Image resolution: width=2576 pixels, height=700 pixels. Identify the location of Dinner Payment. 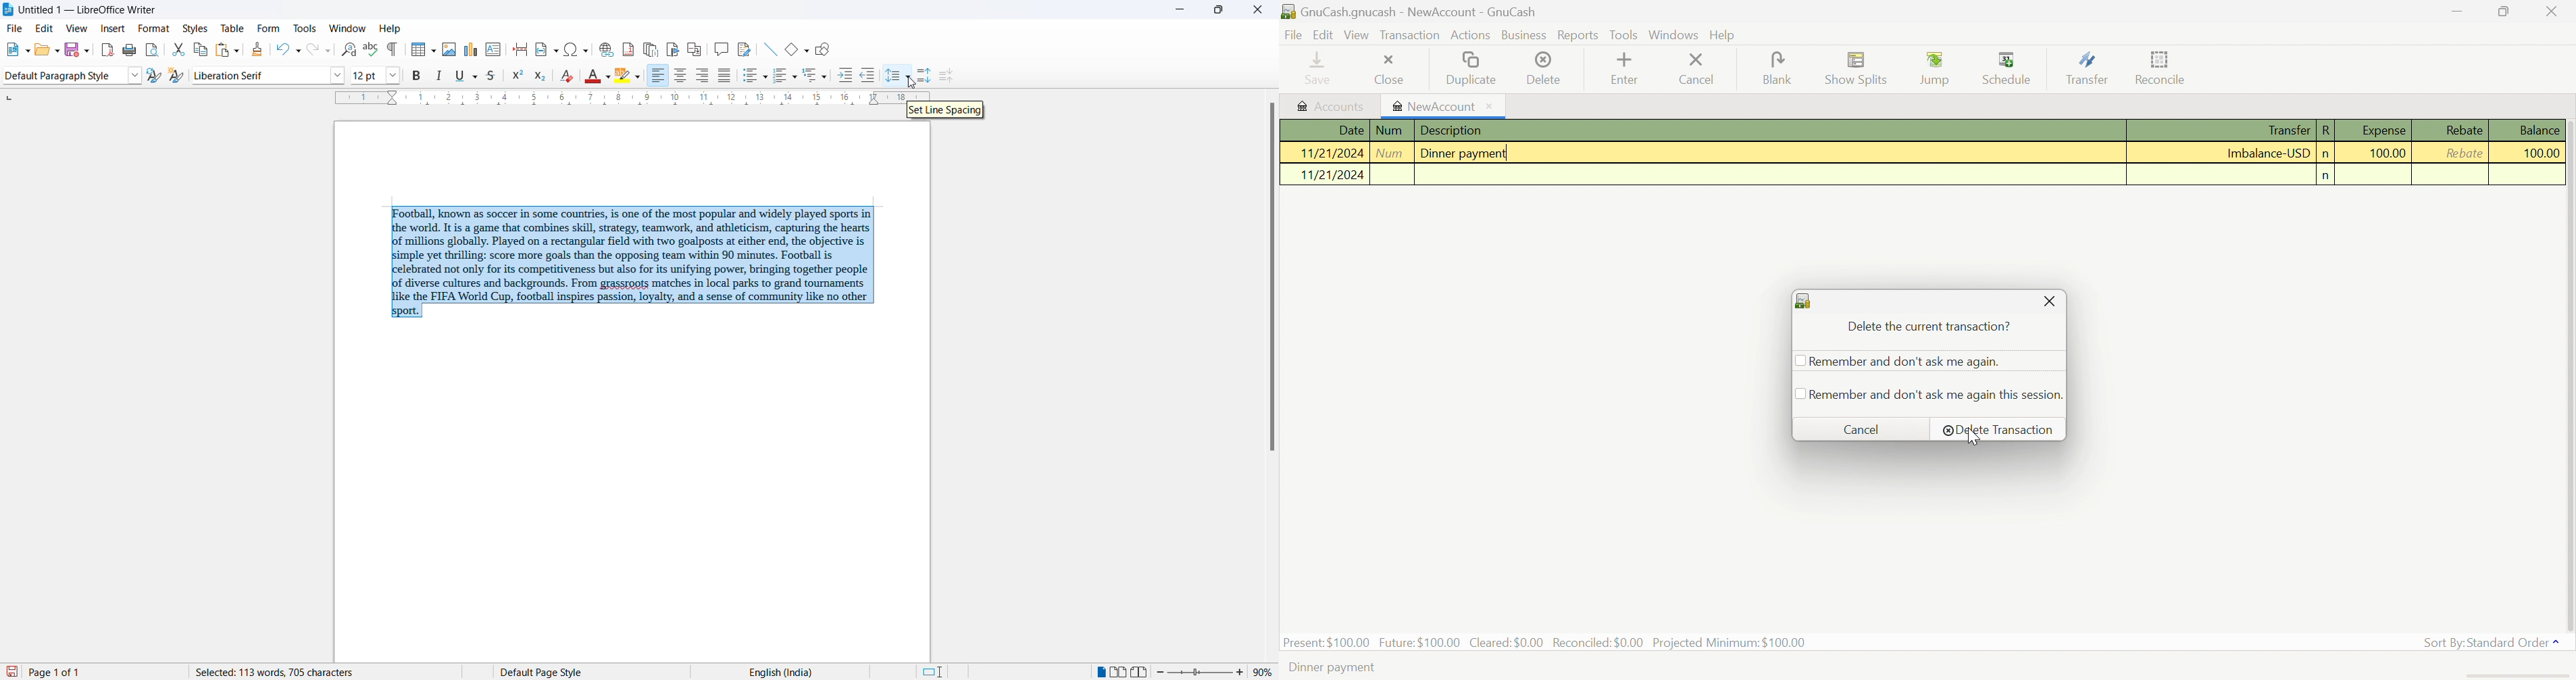
(1329, 671).